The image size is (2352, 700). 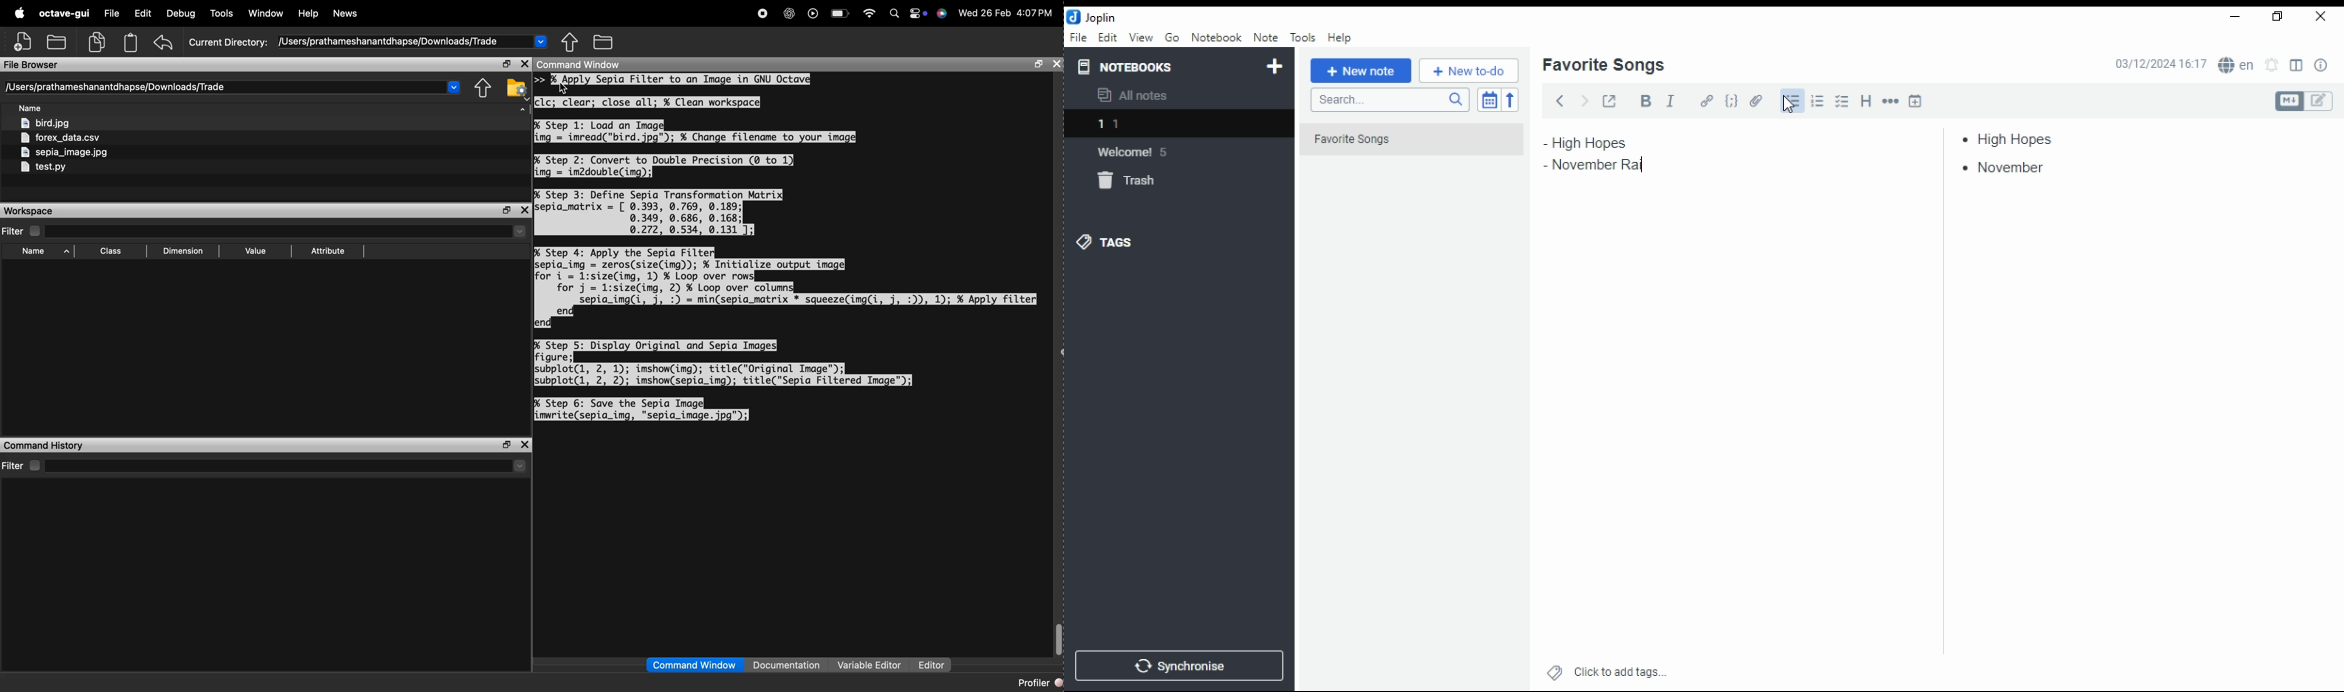 What do you see at coordinates (1265, 37) in the screenshot?
I see `note` at bounding box center [1265, 37].